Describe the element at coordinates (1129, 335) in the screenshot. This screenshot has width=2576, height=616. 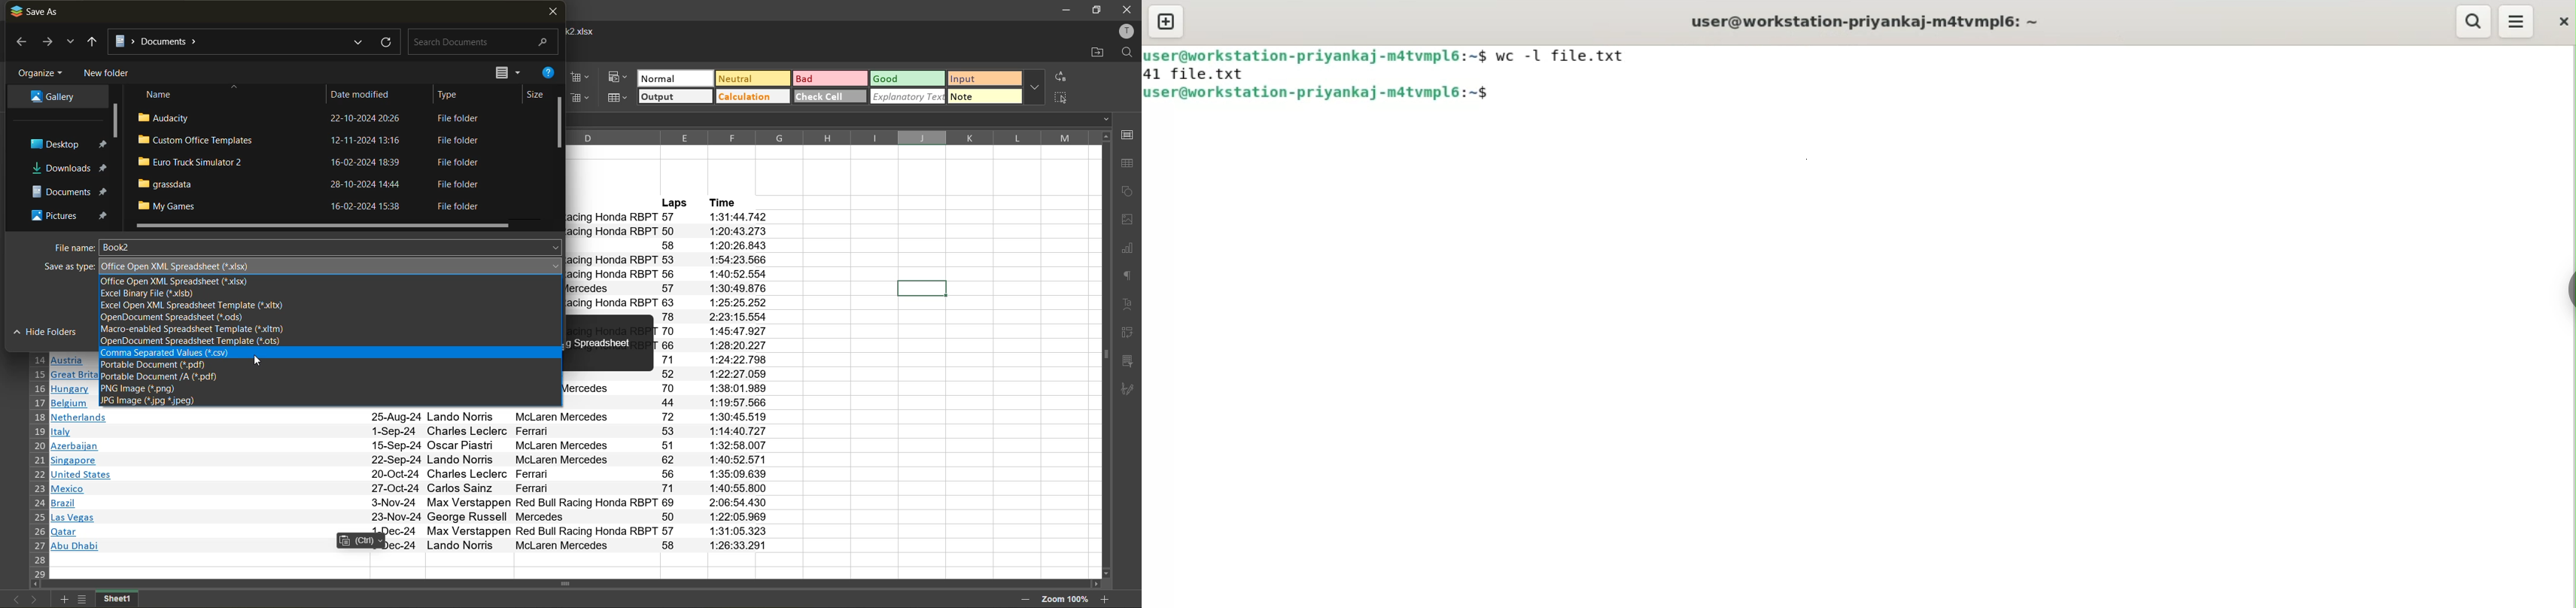
I see `pivot table` at that location.